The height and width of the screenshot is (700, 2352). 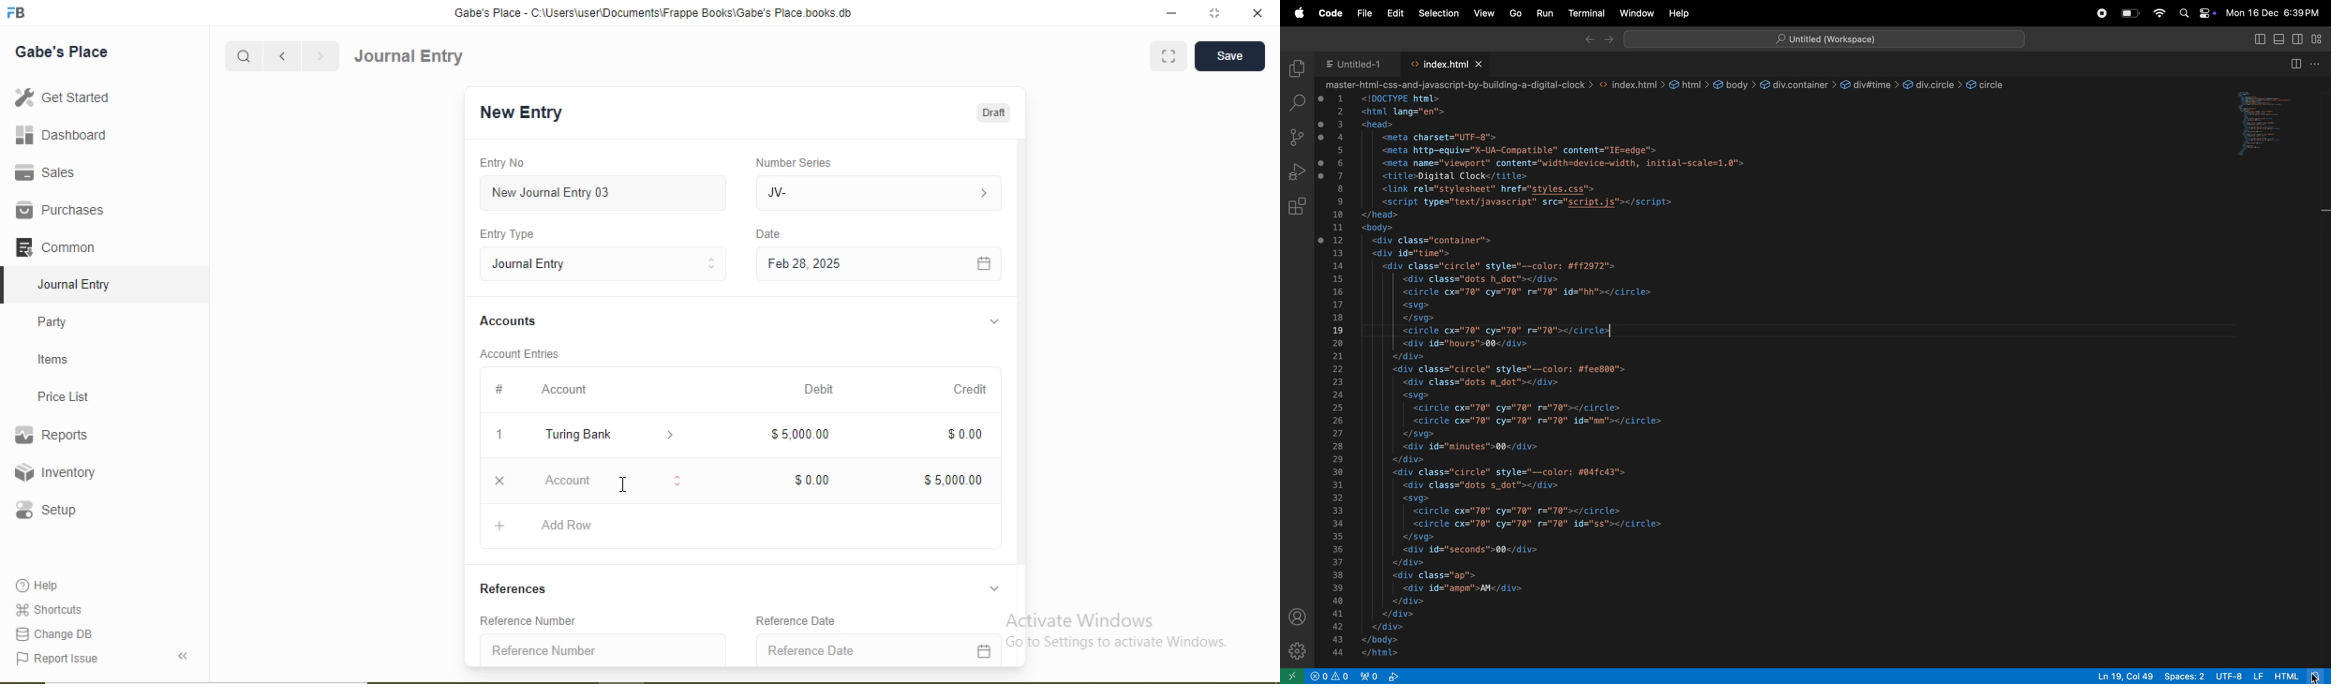 I want to click on toggle primary toggle bar, so click(x=2257, y=39).